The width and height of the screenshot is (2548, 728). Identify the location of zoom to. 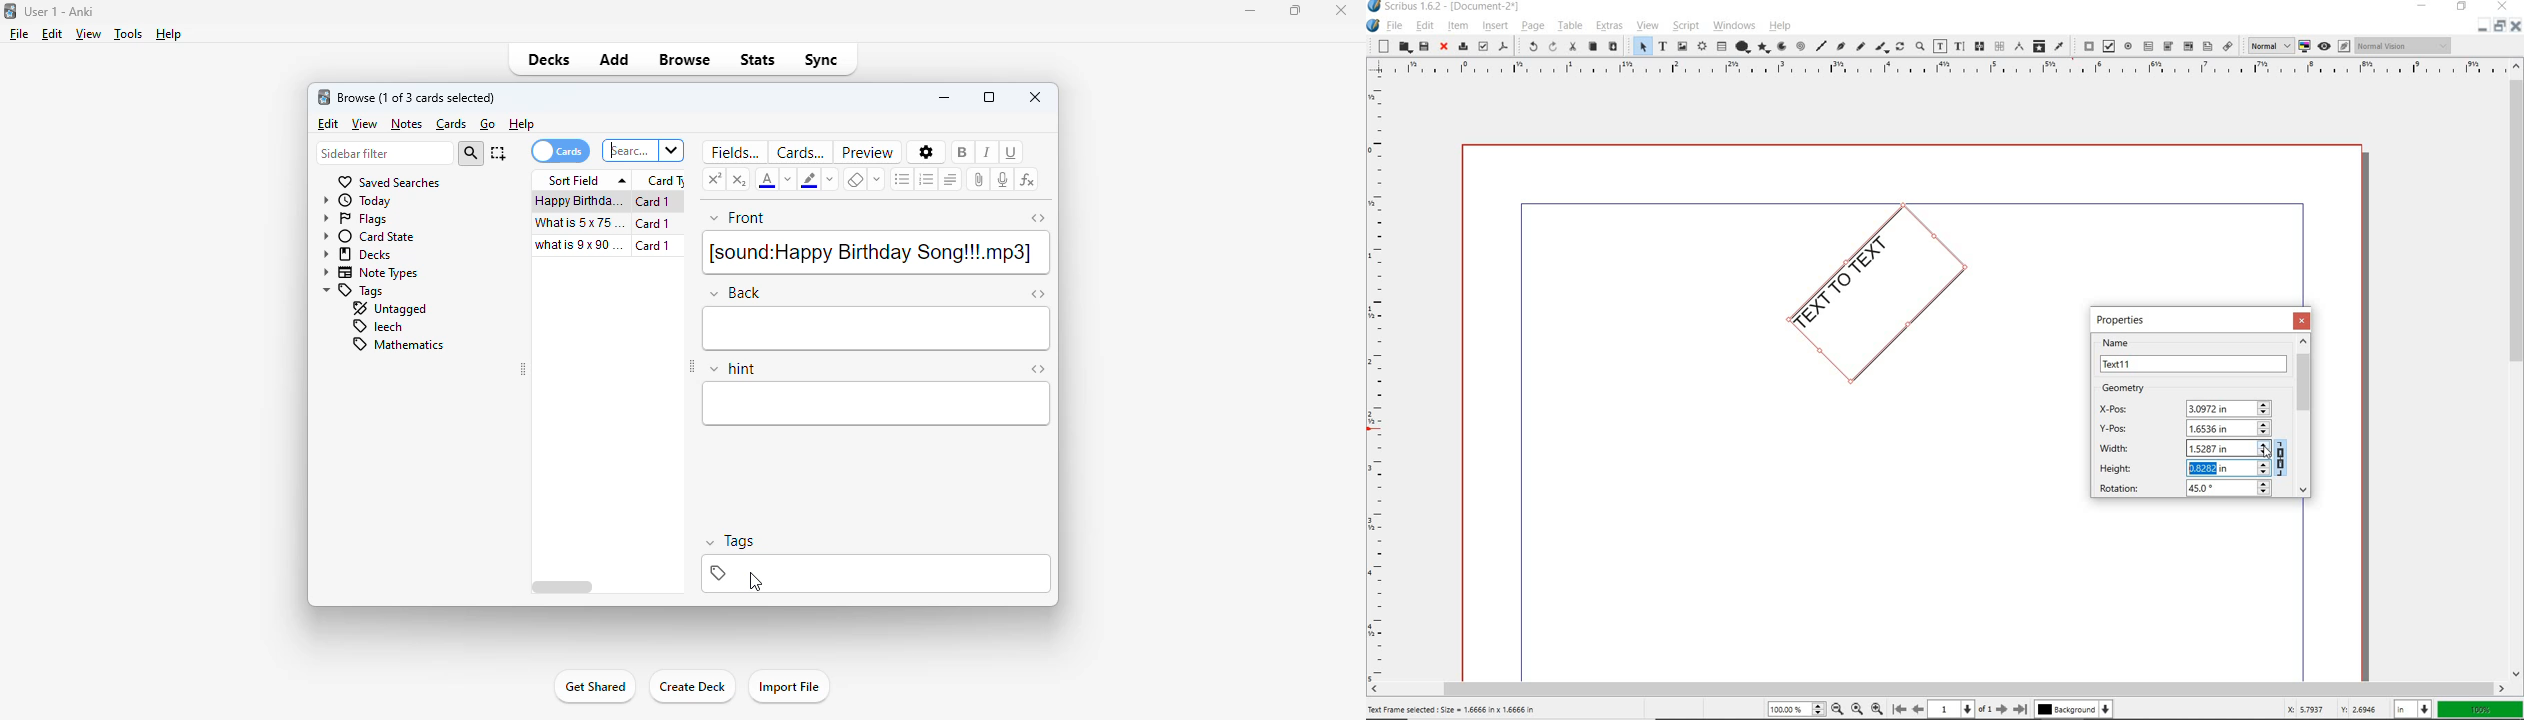
(1860, 709).